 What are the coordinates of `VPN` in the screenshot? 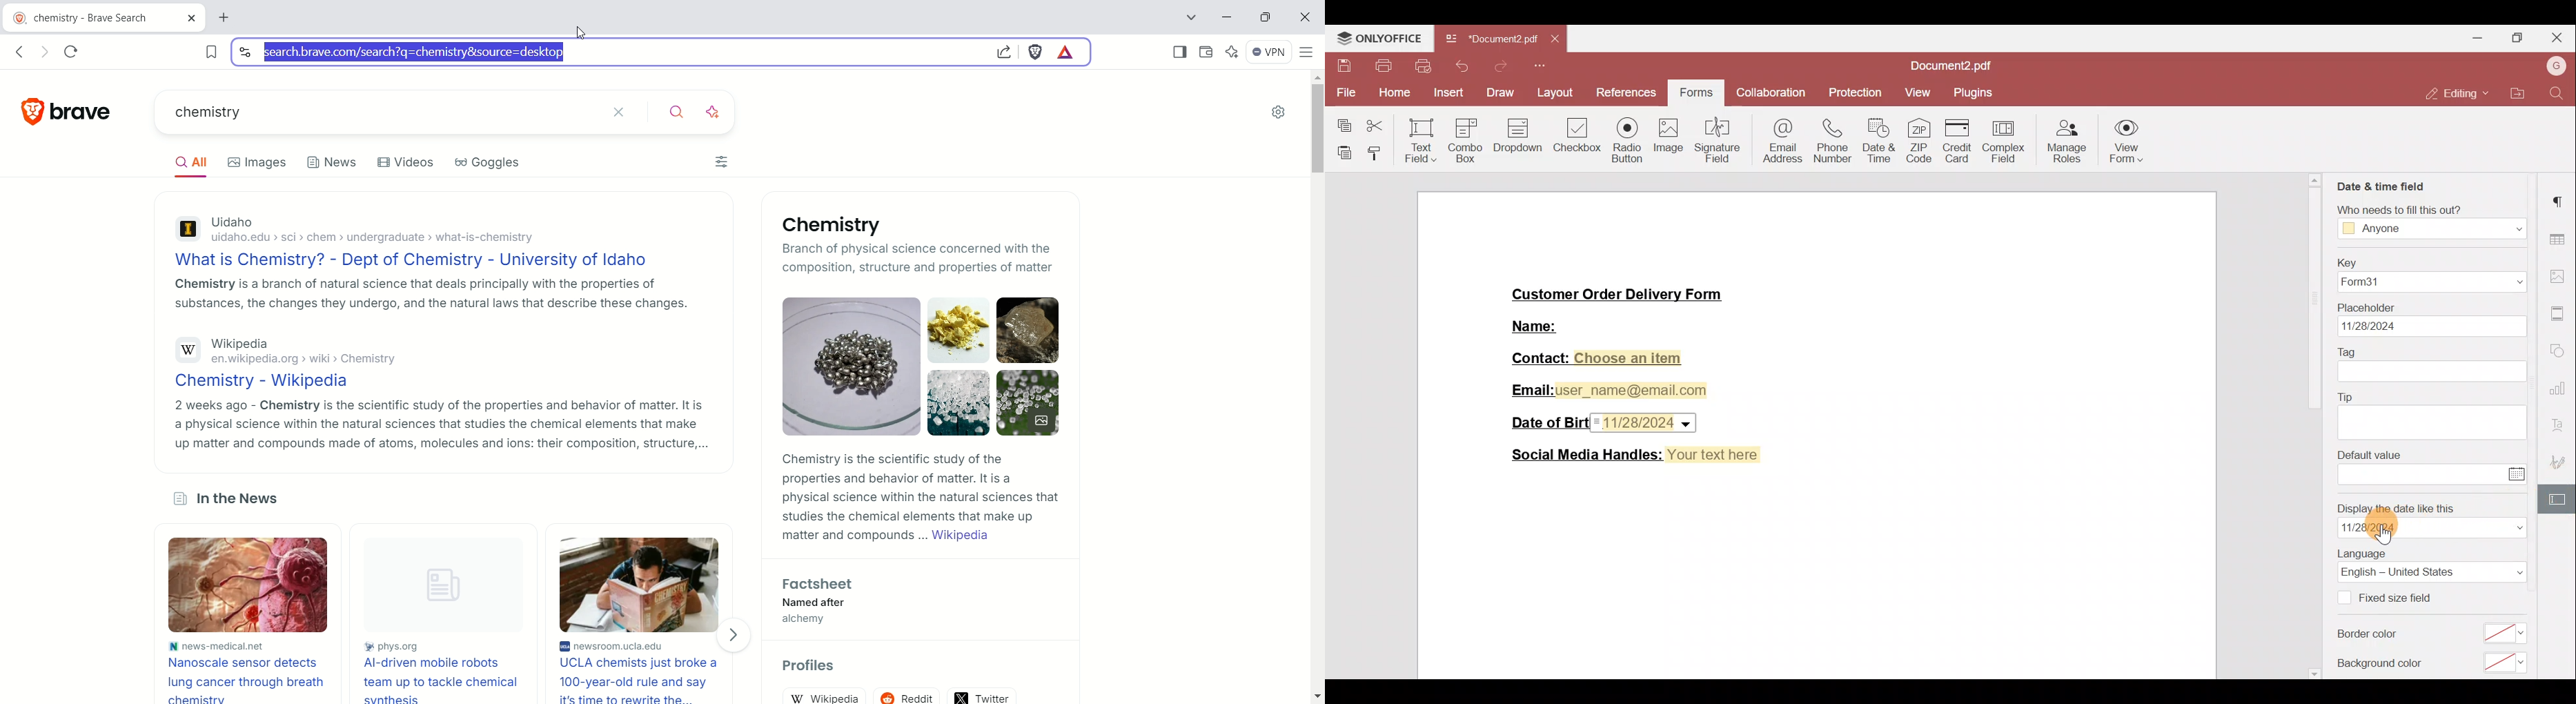 It's located at (1270, 52).